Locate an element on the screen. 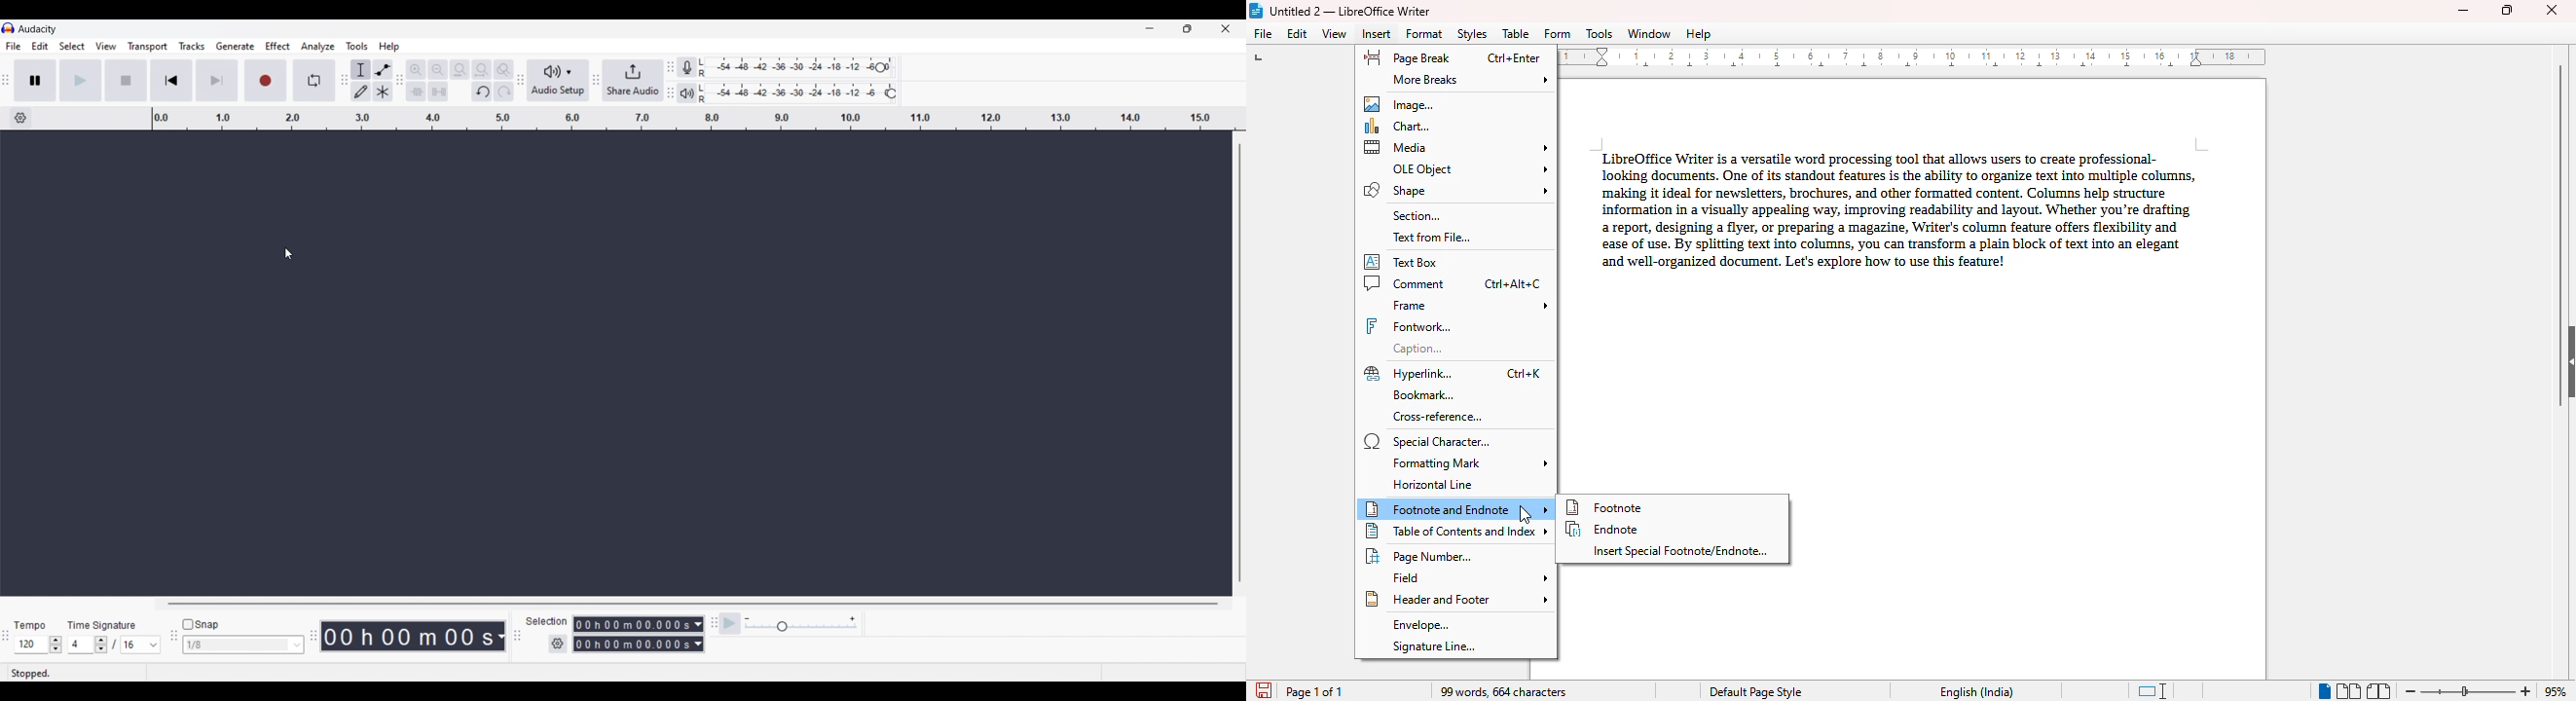  footnote and endnote is located at coordinates (1456, 509).